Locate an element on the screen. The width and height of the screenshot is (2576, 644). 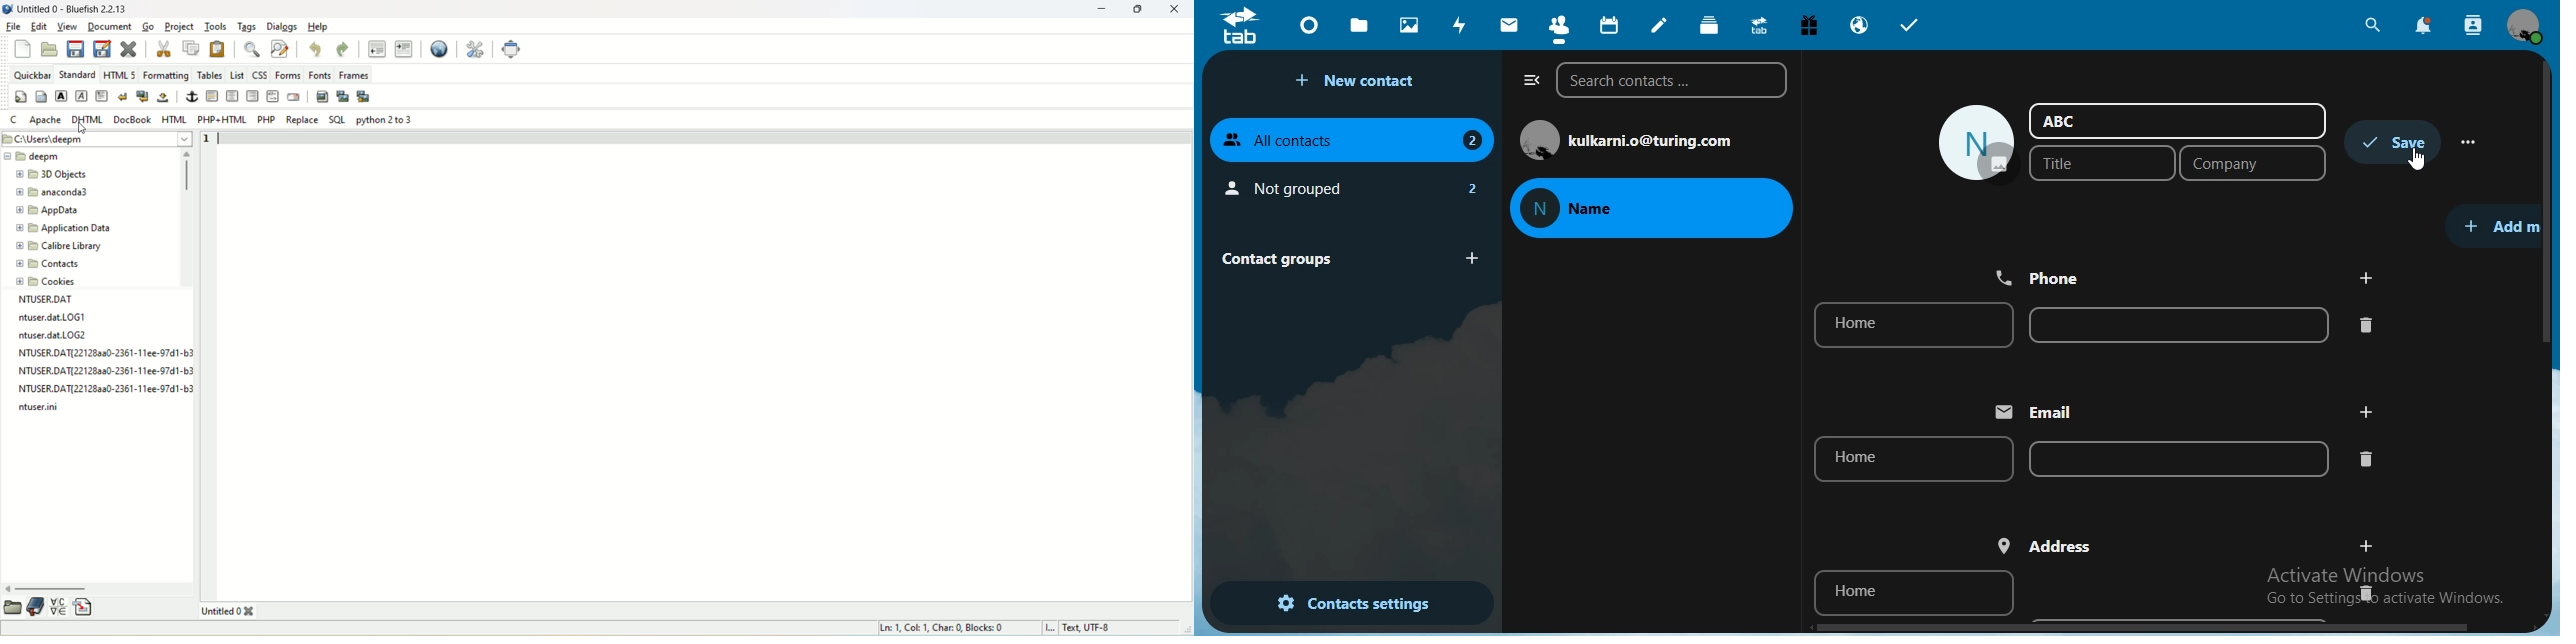
PHP+HTML is located at coordinates (222, 119).